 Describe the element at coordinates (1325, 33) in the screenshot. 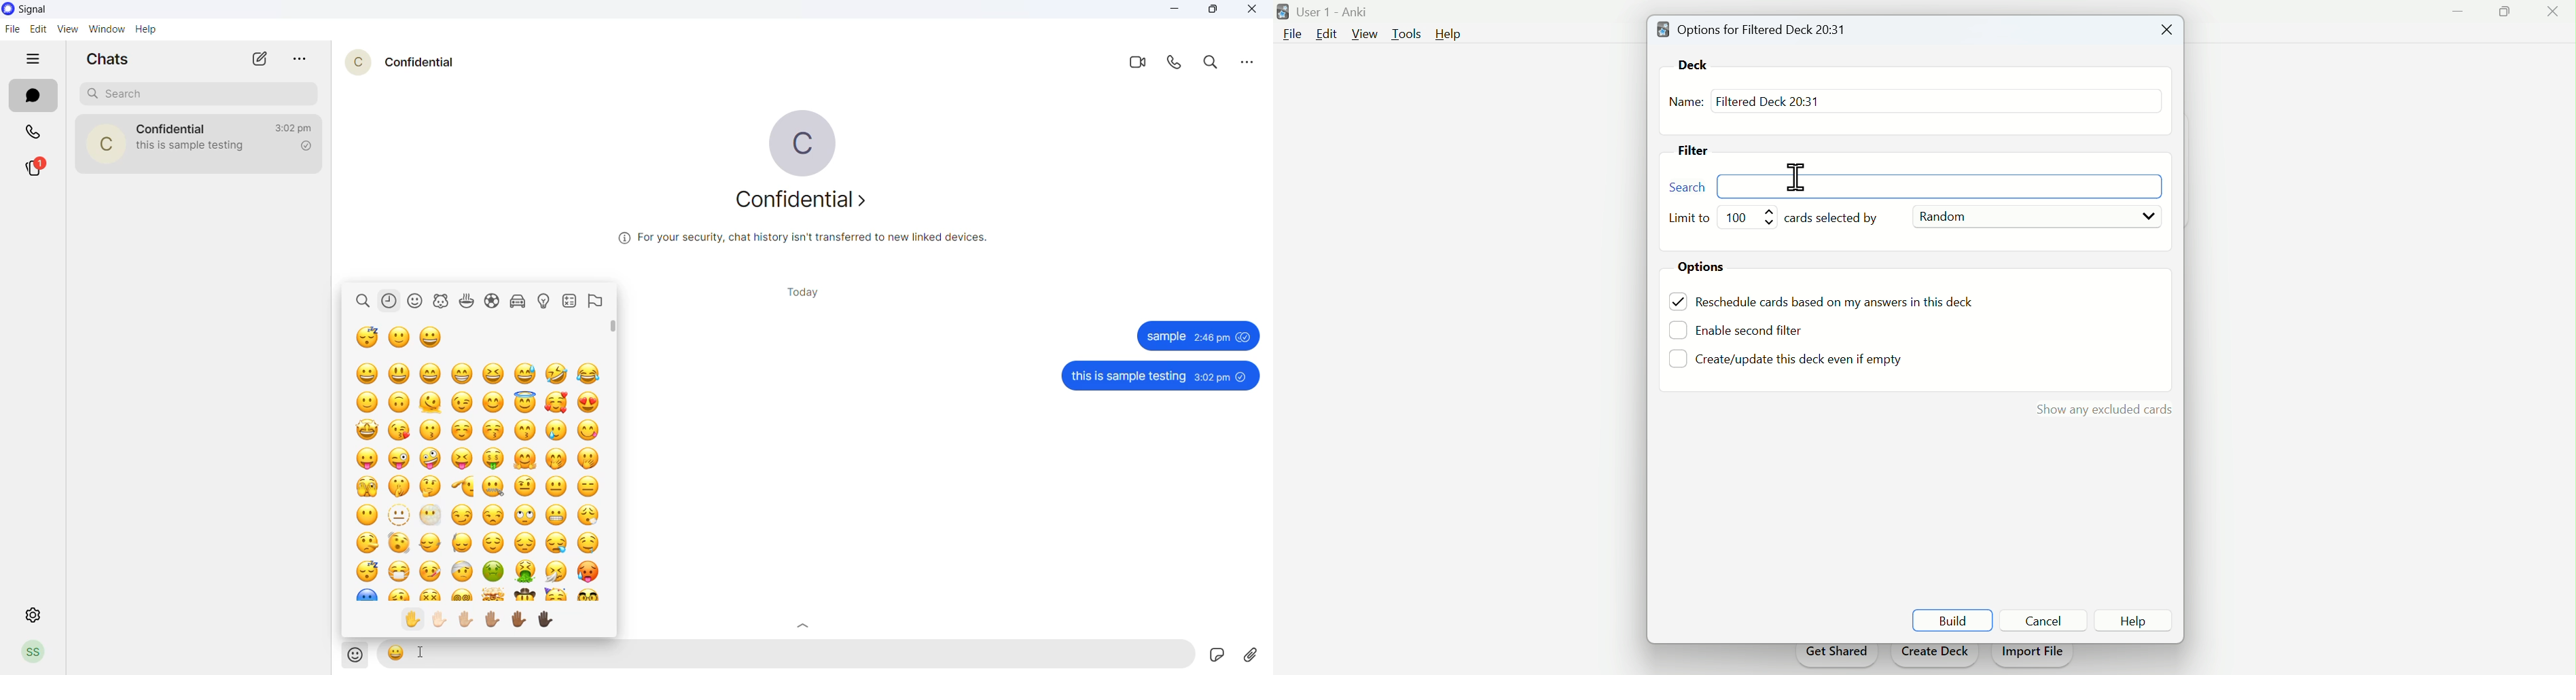

I see `Edit` at that location.